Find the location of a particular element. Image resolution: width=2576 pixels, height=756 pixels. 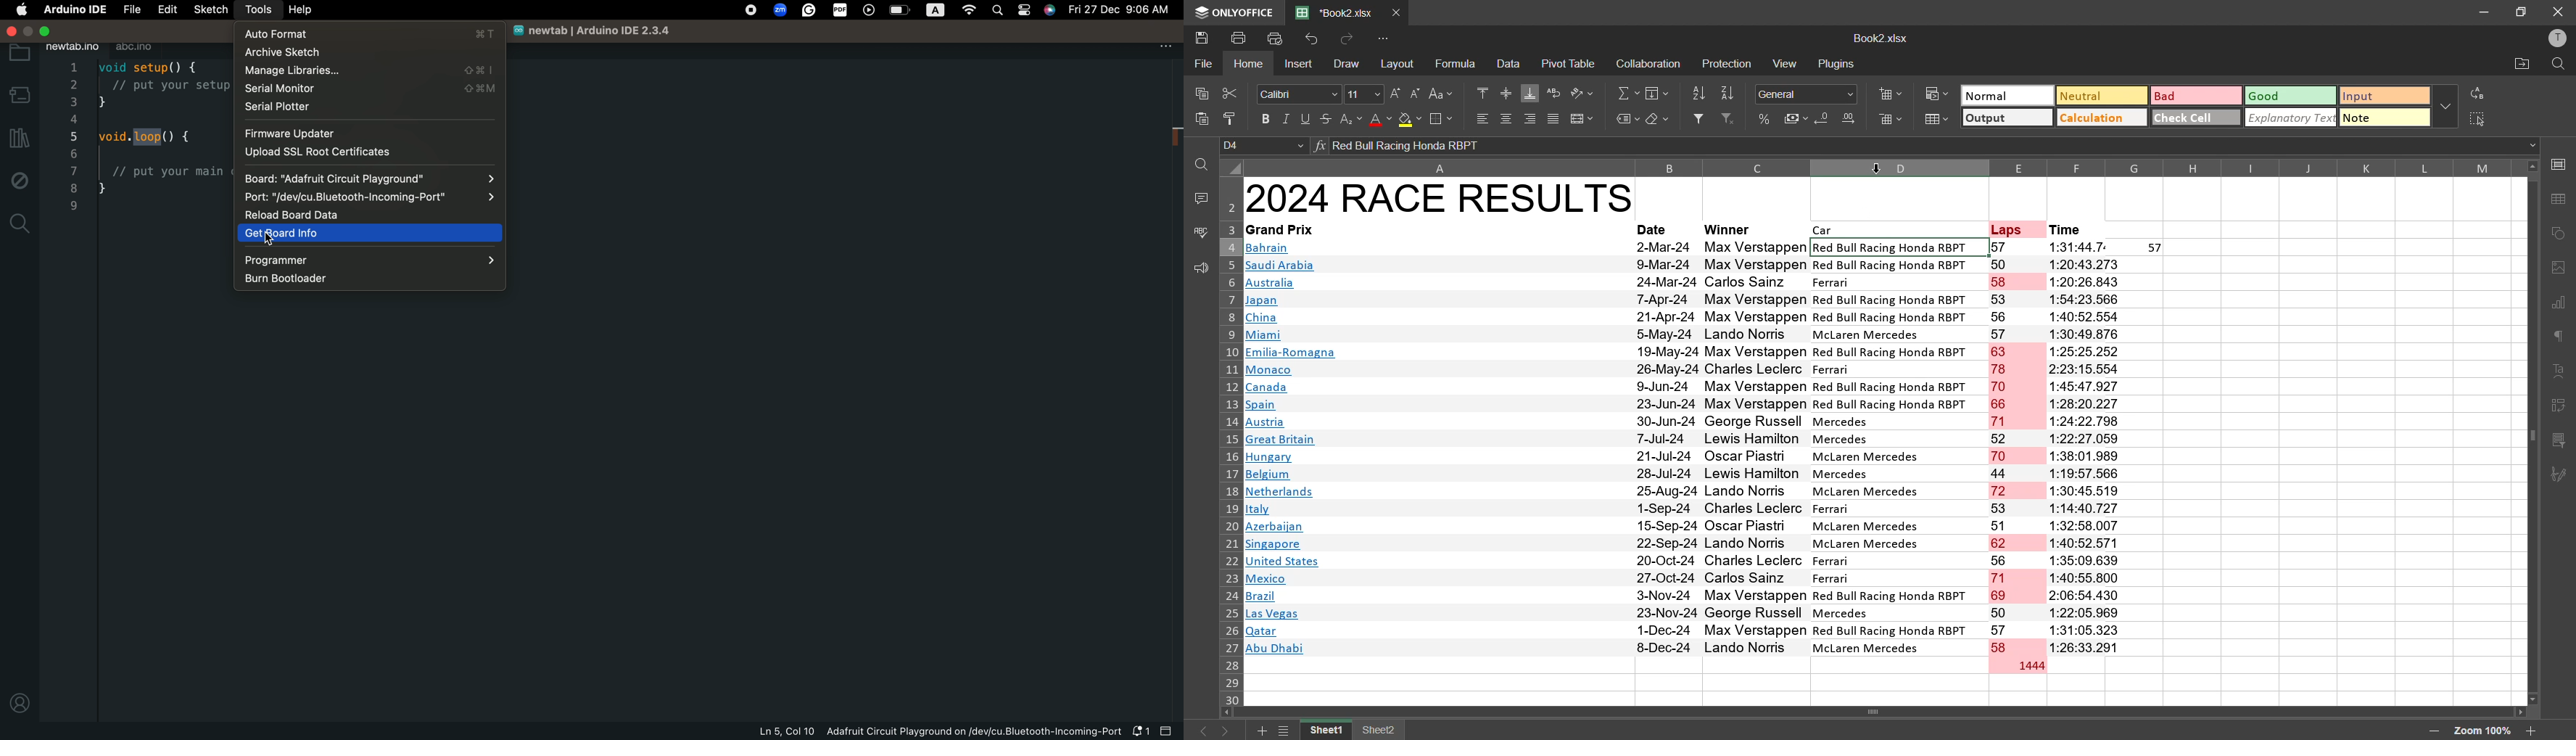

upload ssl root certificates is located at coordinates (335, 152).